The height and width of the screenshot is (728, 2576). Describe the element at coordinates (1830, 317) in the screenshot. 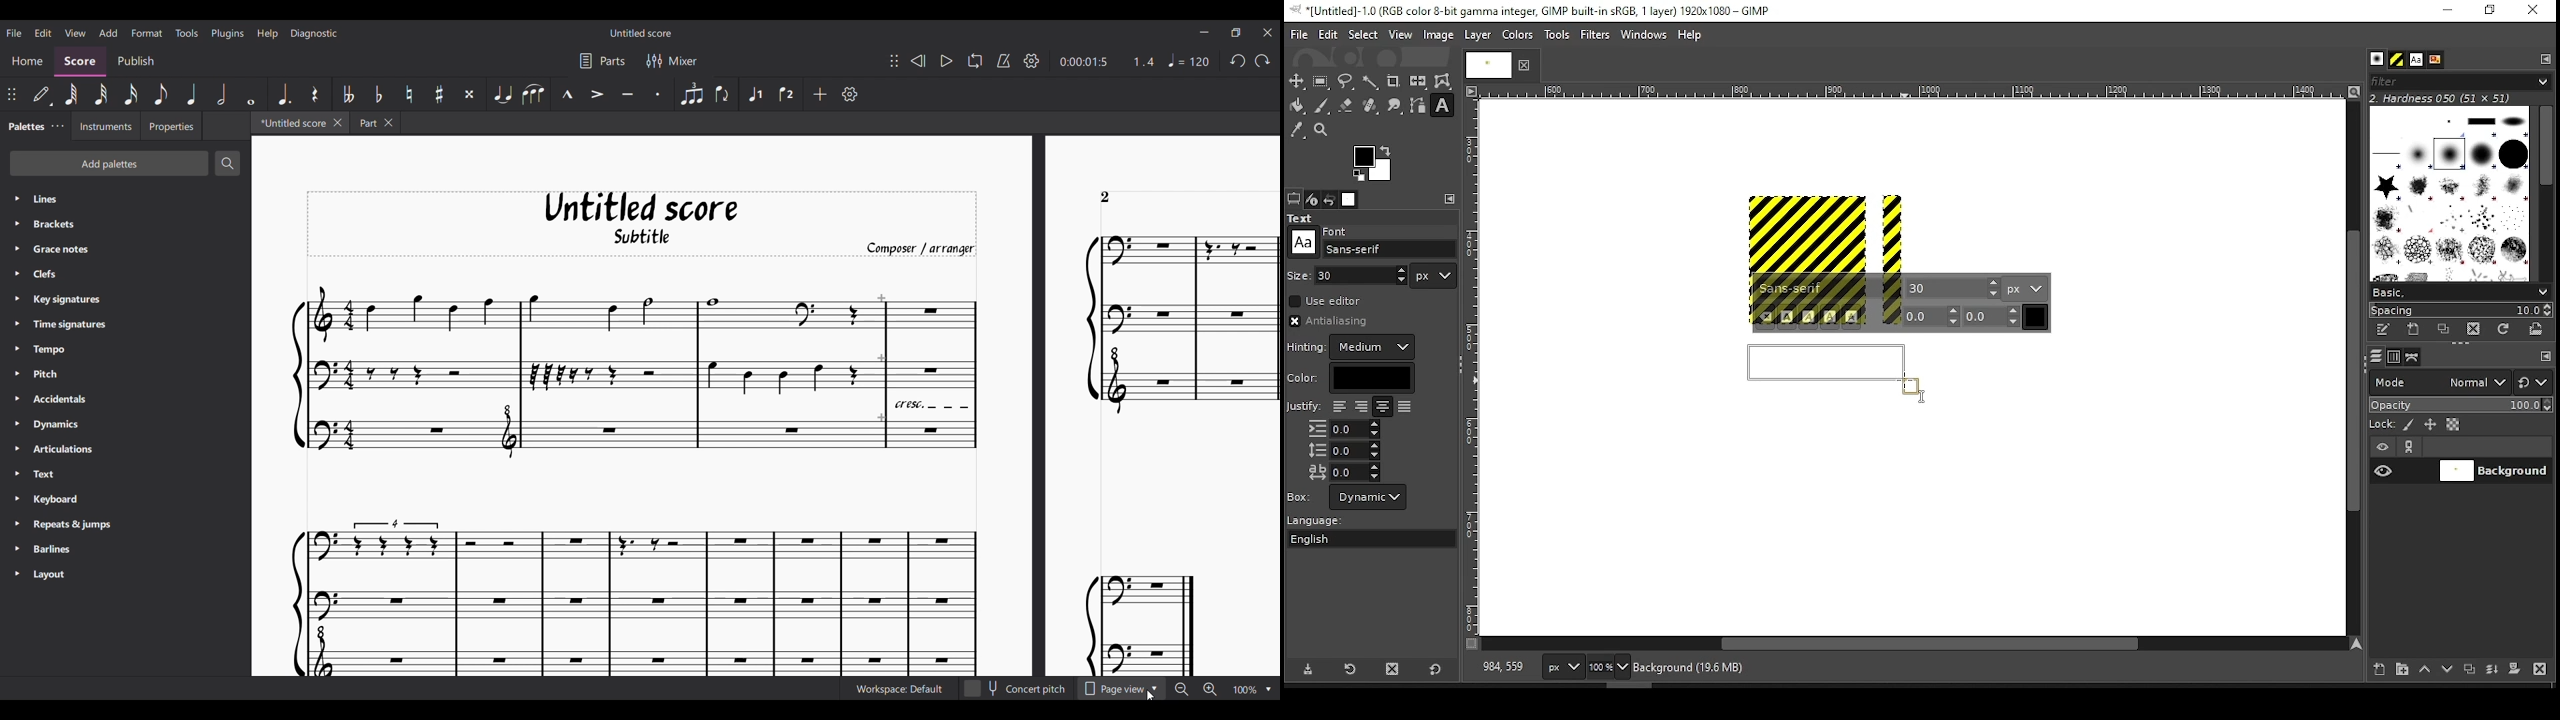

I see `underline` at that location.